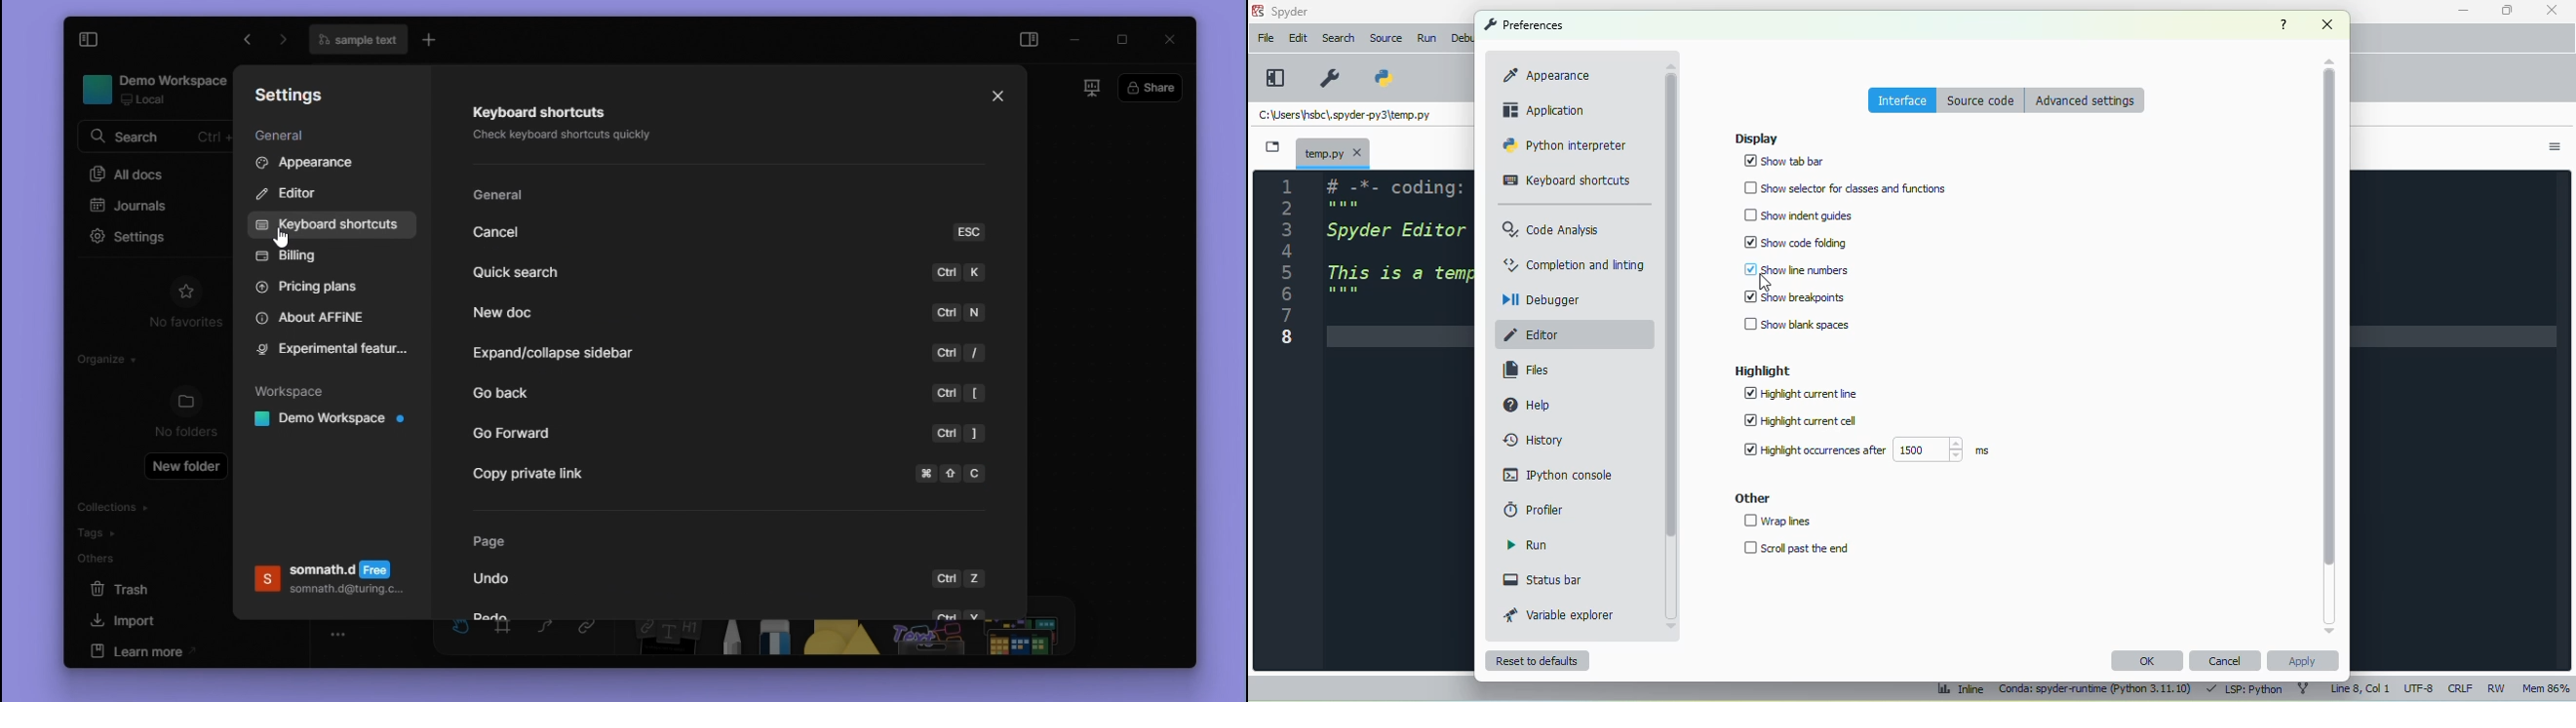  What do you see at coordinates (590, 638) in the screenshot?
I see `Link` at bounding box center [590, 638].